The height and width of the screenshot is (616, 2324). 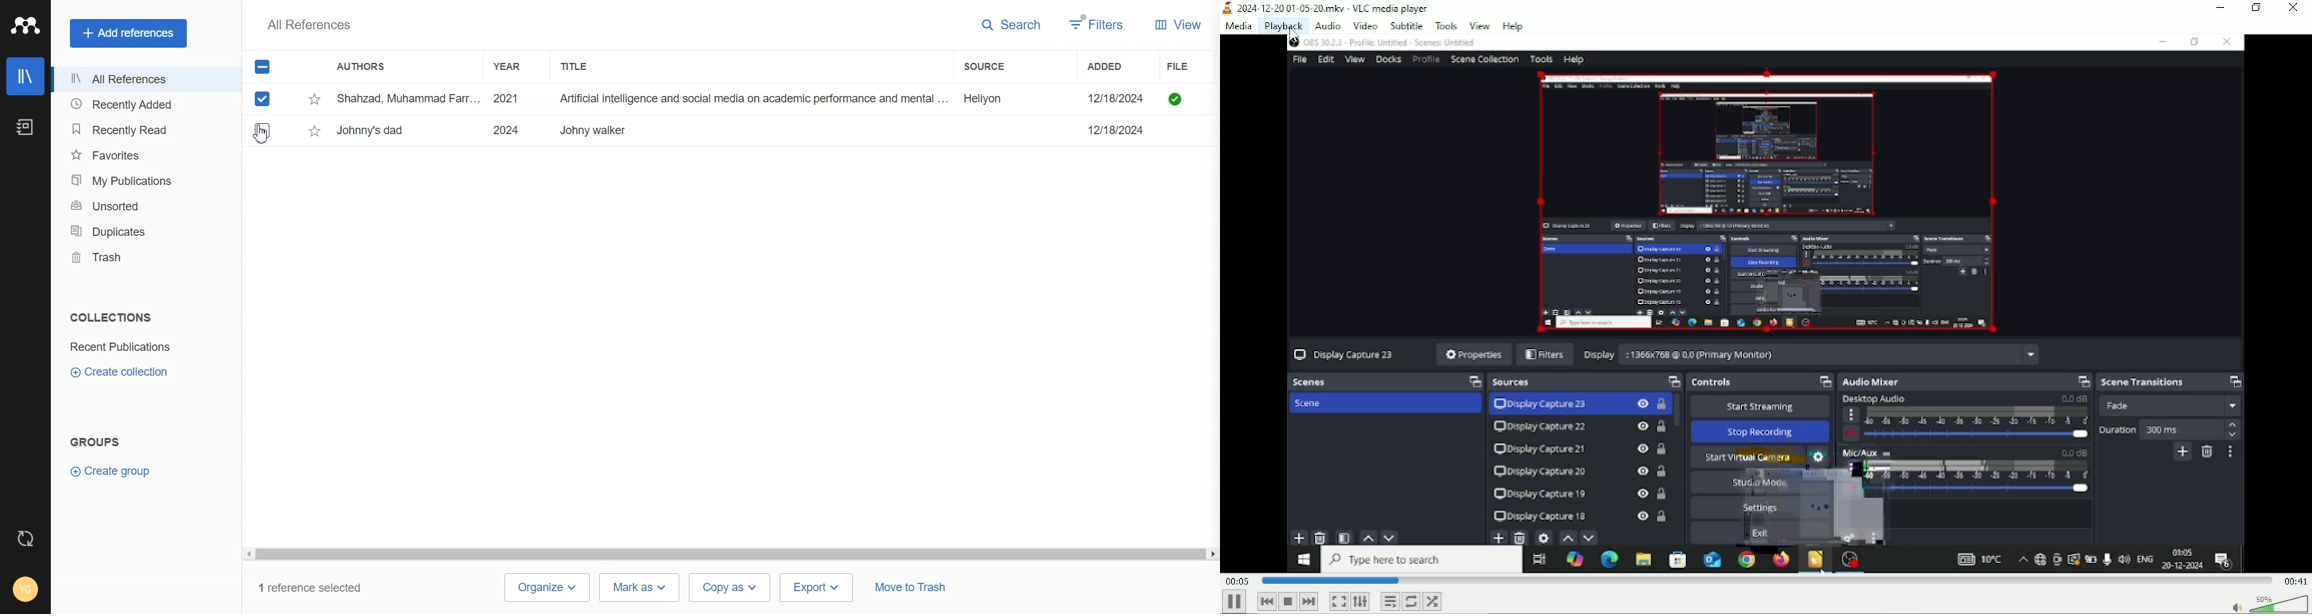 What do you see at coordinates (1193, 67) in the screenshot?
I see `File` at bounding box center [1193, 67].